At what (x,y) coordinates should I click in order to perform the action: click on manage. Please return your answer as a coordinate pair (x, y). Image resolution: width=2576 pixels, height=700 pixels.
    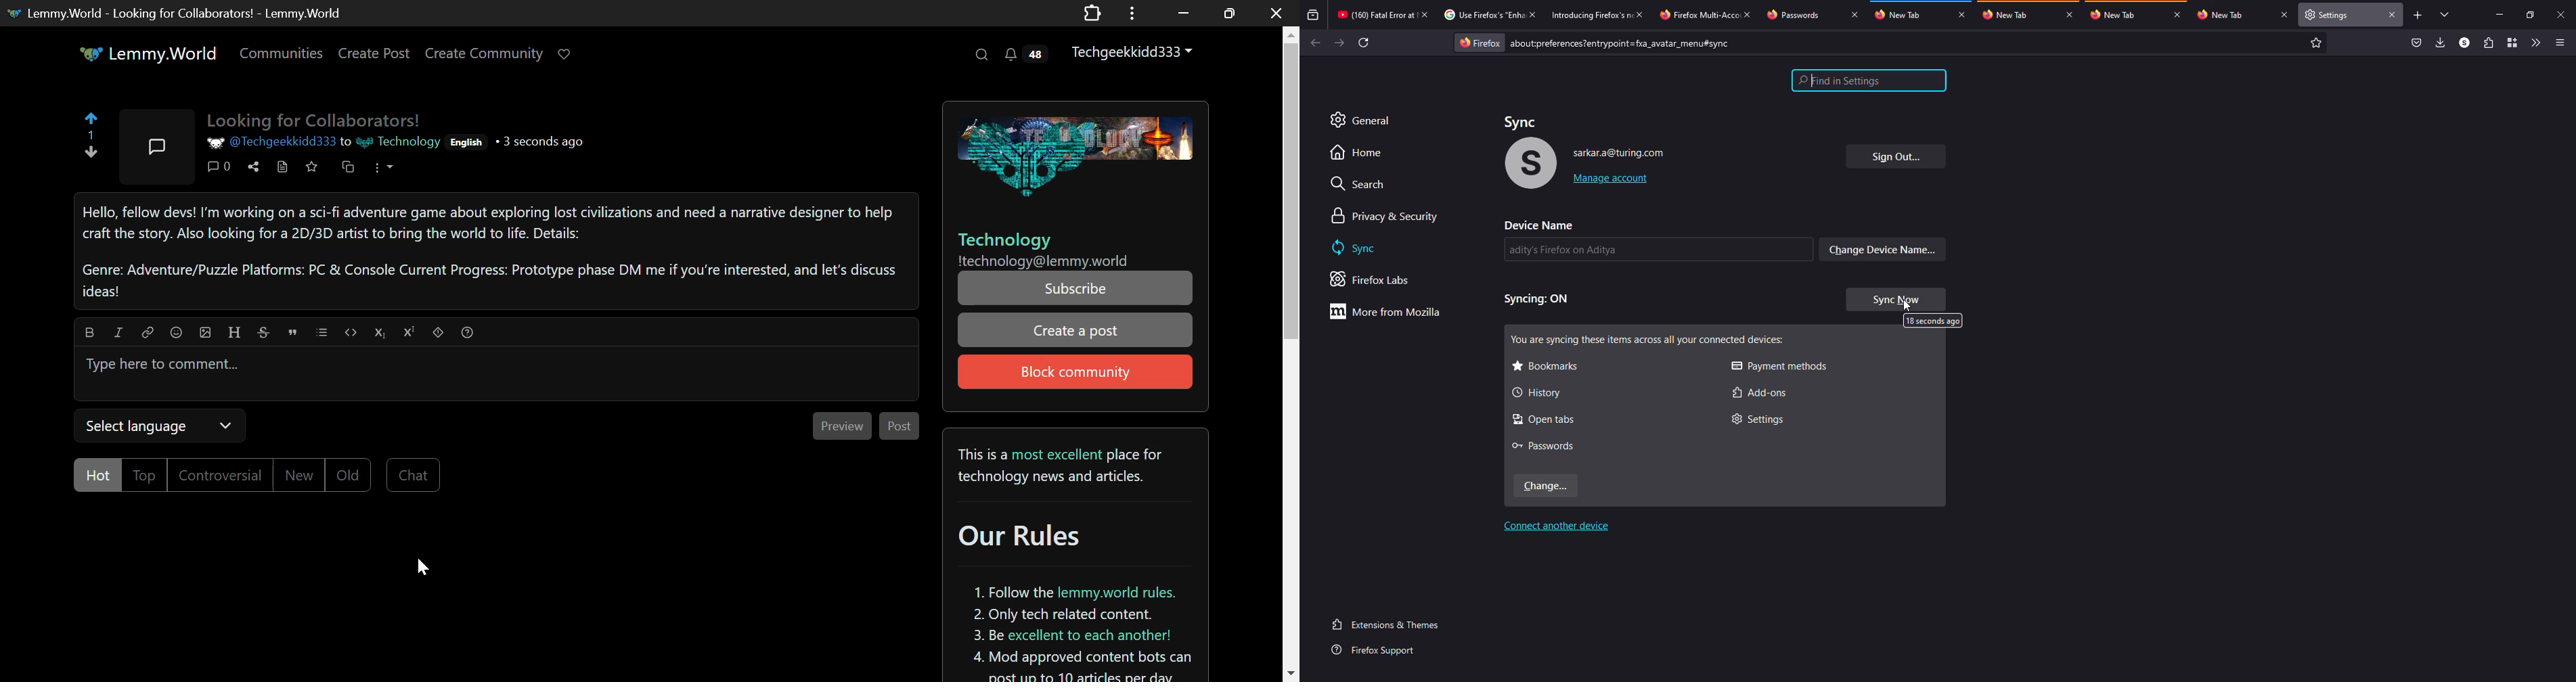
    Looking at the image, I should click on (1611, 177).